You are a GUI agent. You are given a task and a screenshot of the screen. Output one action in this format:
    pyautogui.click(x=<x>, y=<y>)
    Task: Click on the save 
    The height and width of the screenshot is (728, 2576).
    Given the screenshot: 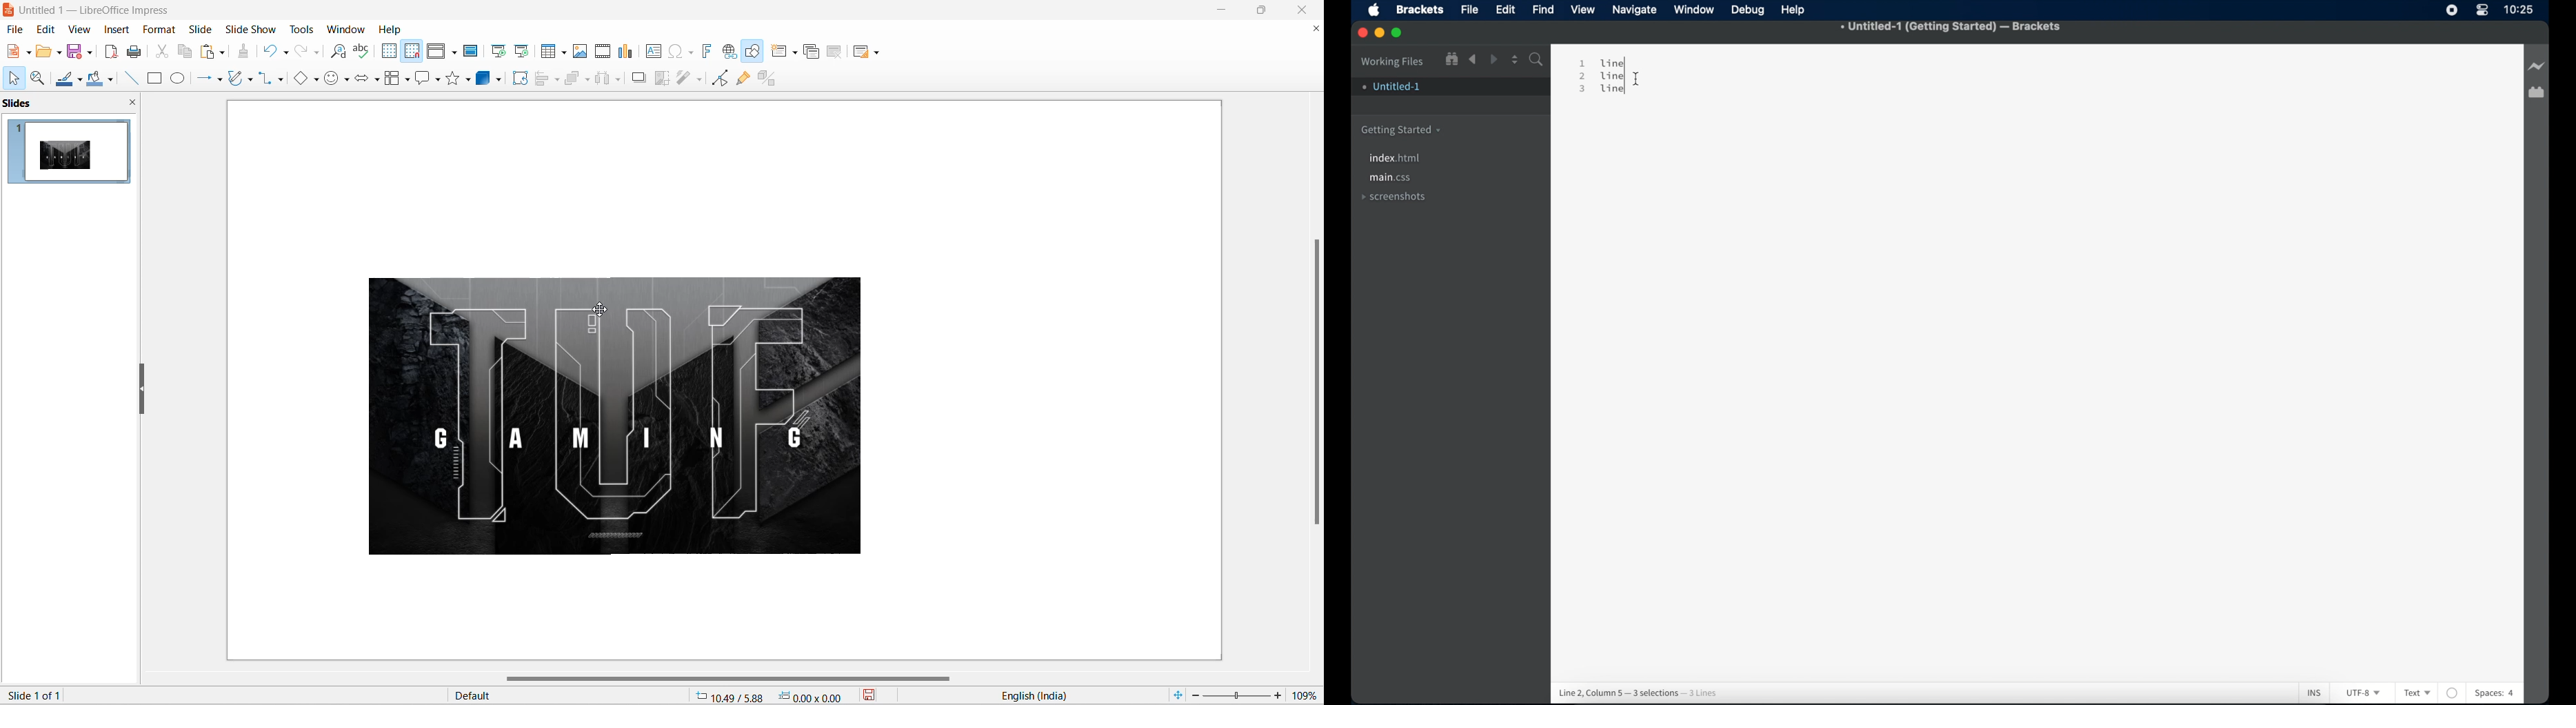 What is the action you would take?
    pyautogui.click(x=75, y=53)
    